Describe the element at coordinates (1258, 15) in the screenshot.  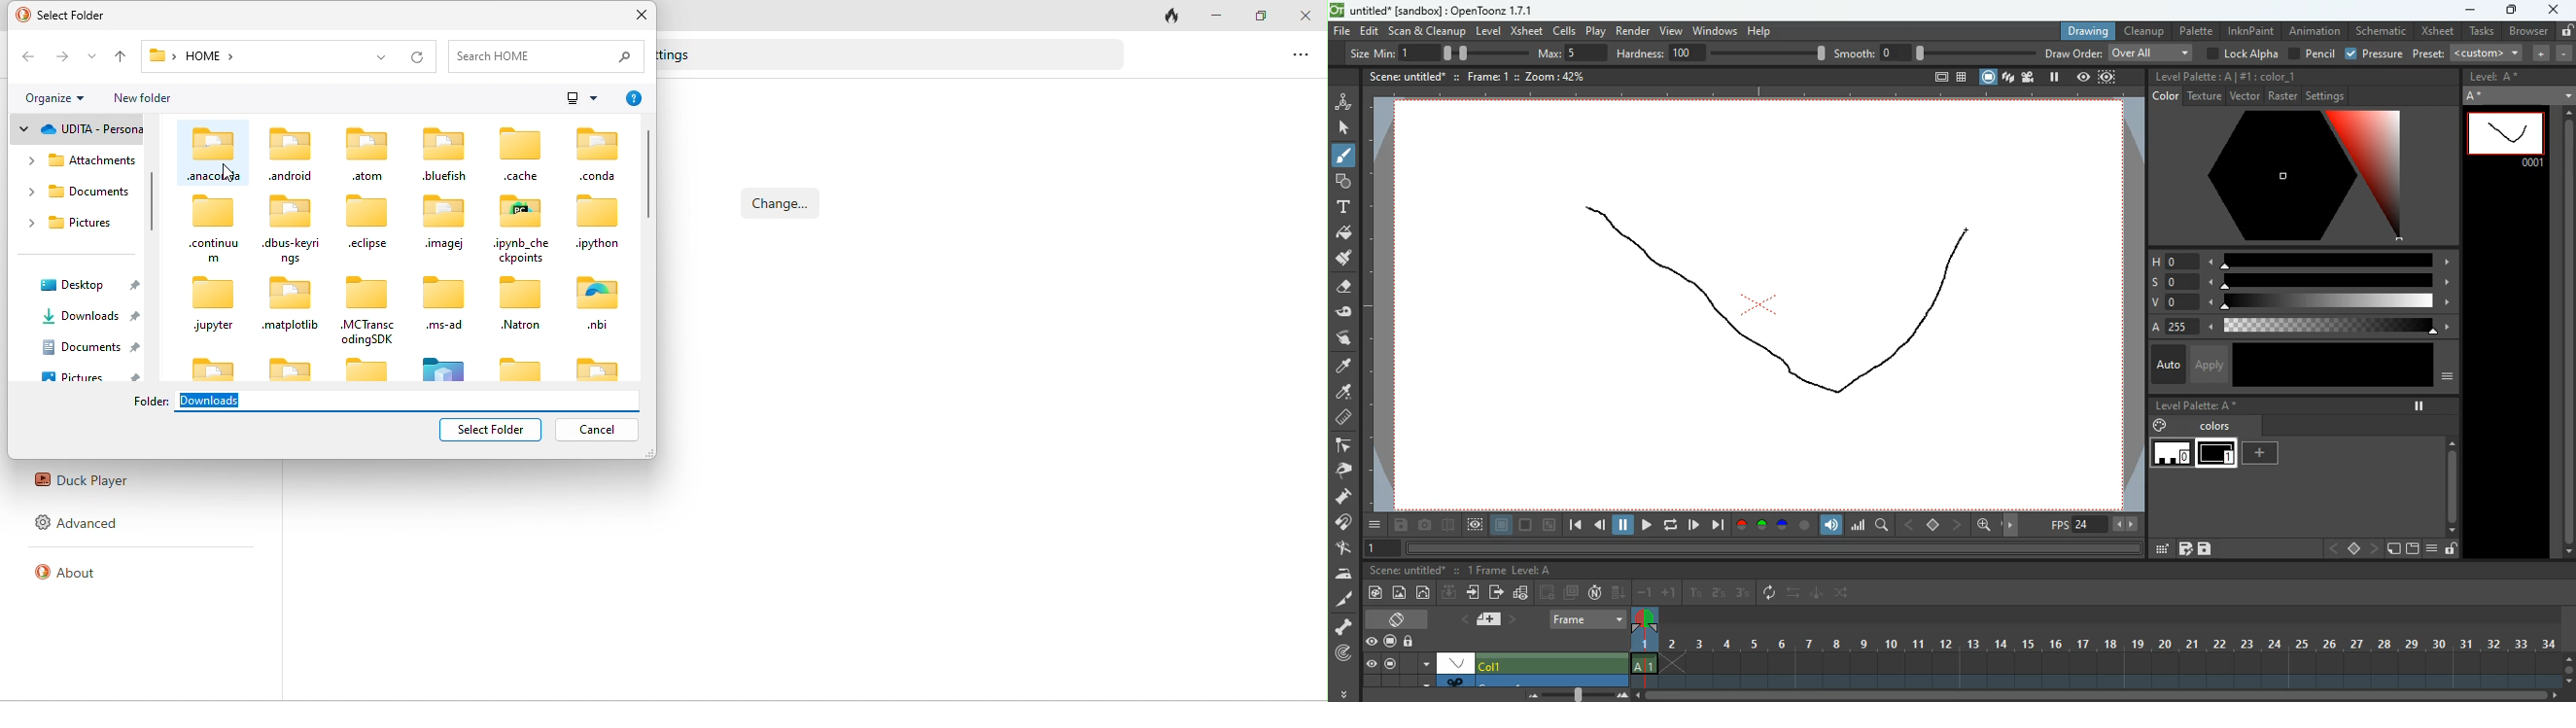
I see `maximize` at that location.